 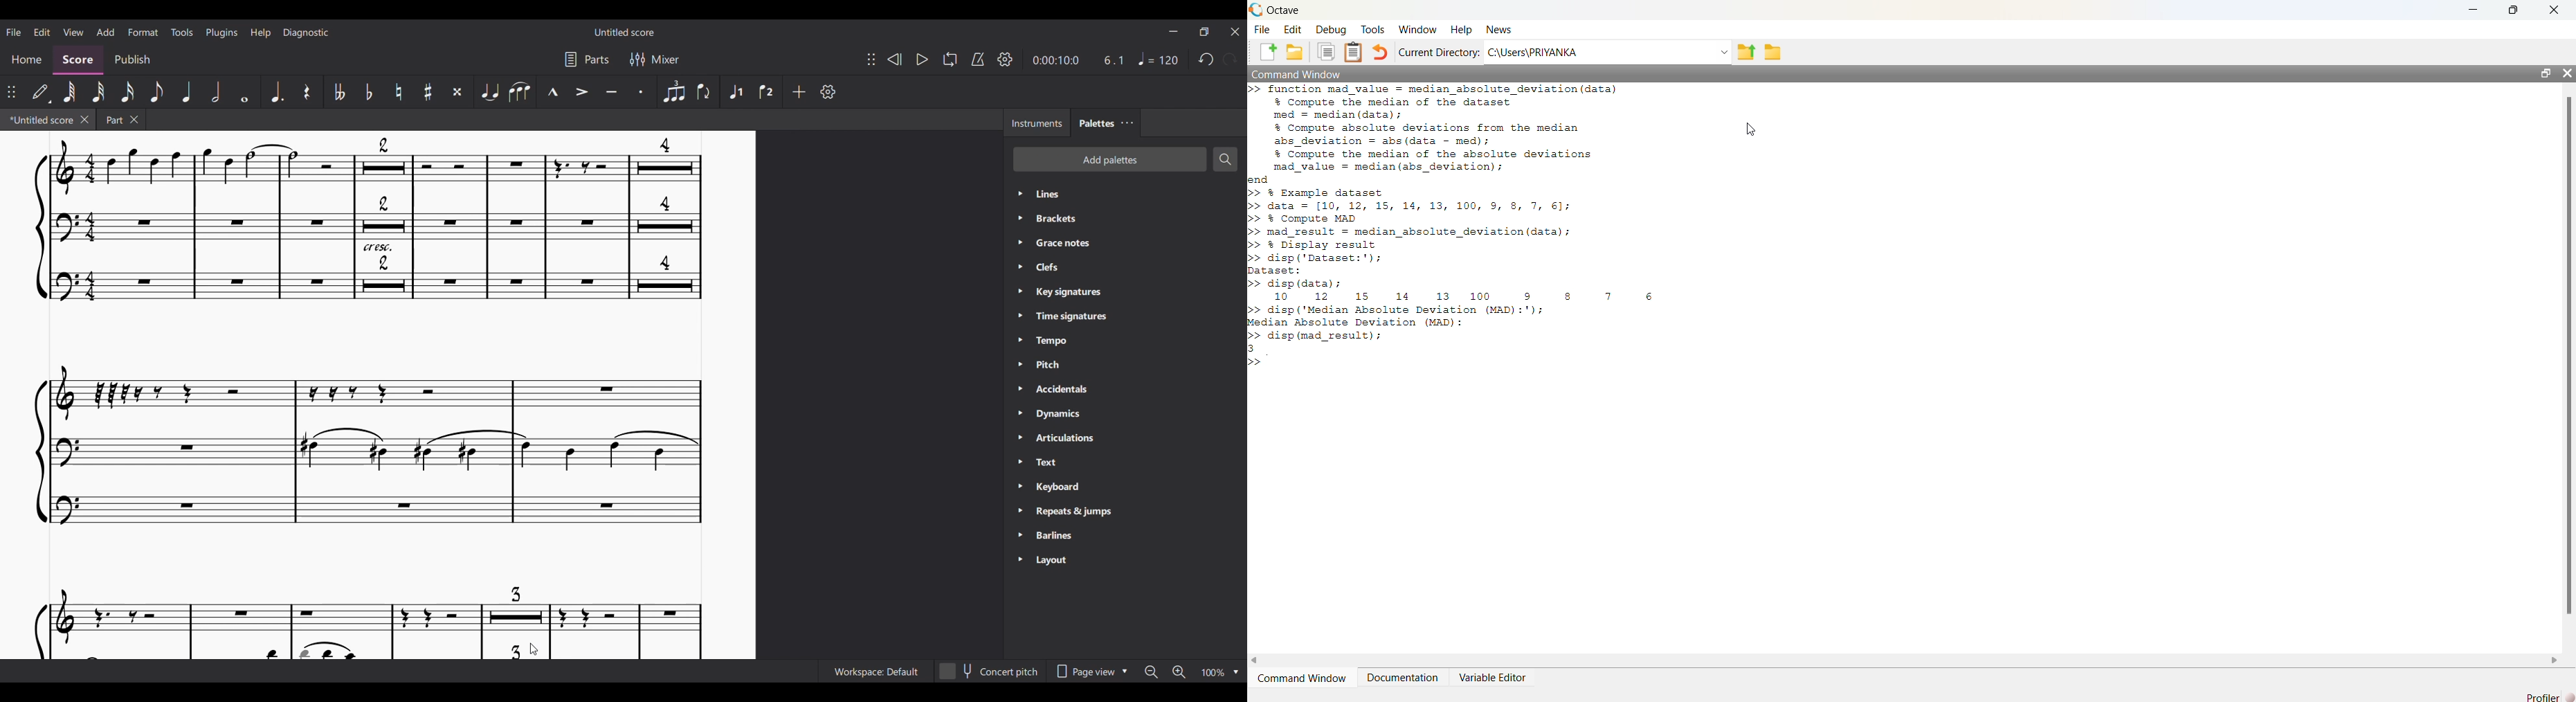 What do you see at coordinates (625, 31) in the screenshot?
I see `Score name` at bounding box center [625, 31].